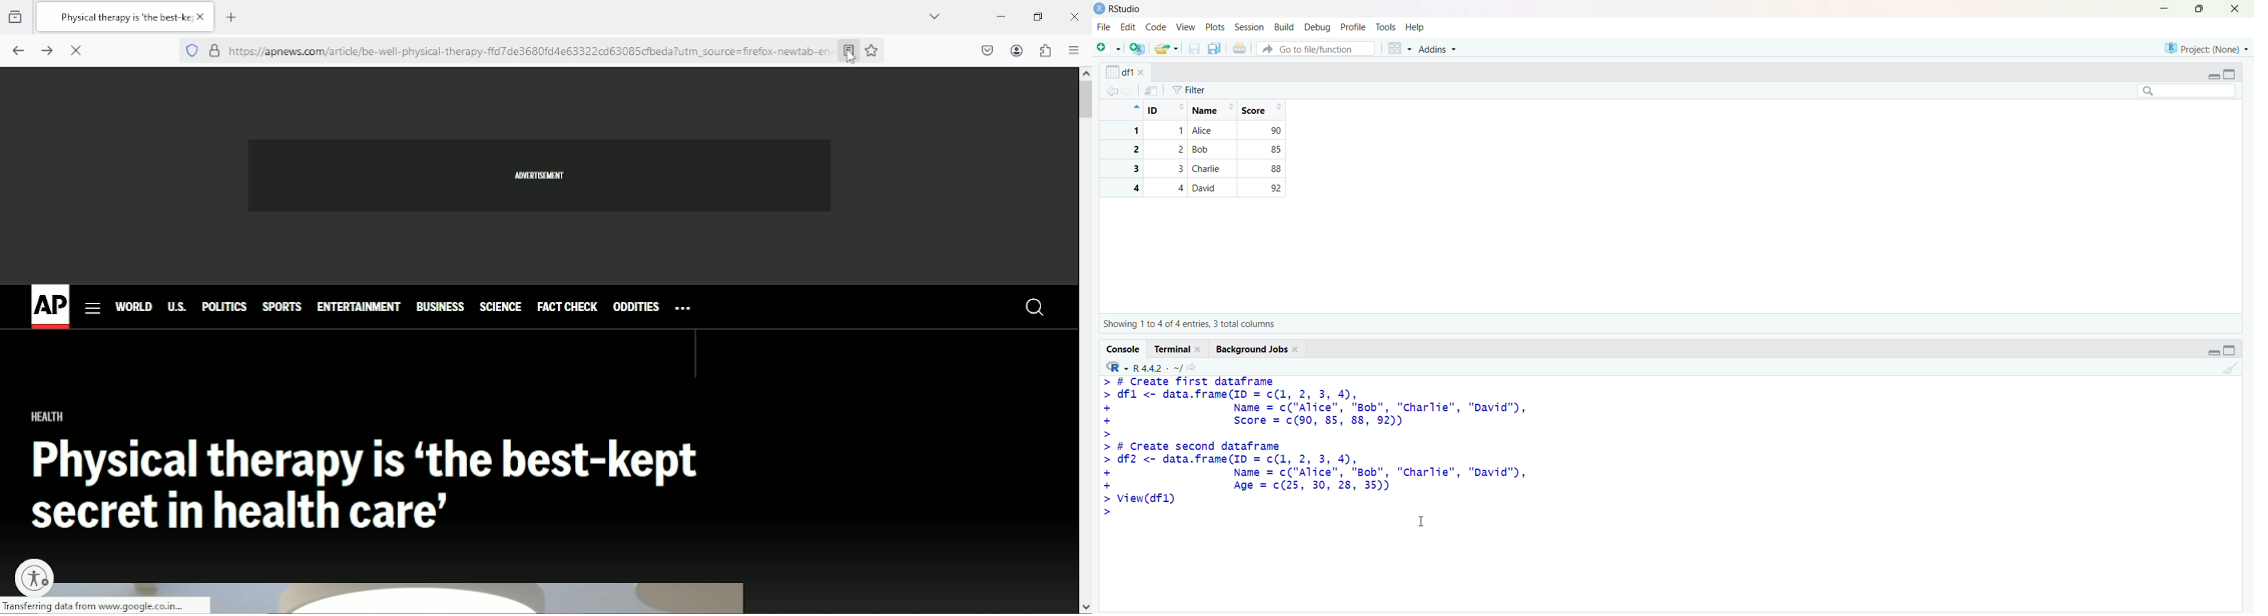  What do you see at coordinates (1136, 107) in the screenshot?
I see `icon` at bounding box center [1136, 107].